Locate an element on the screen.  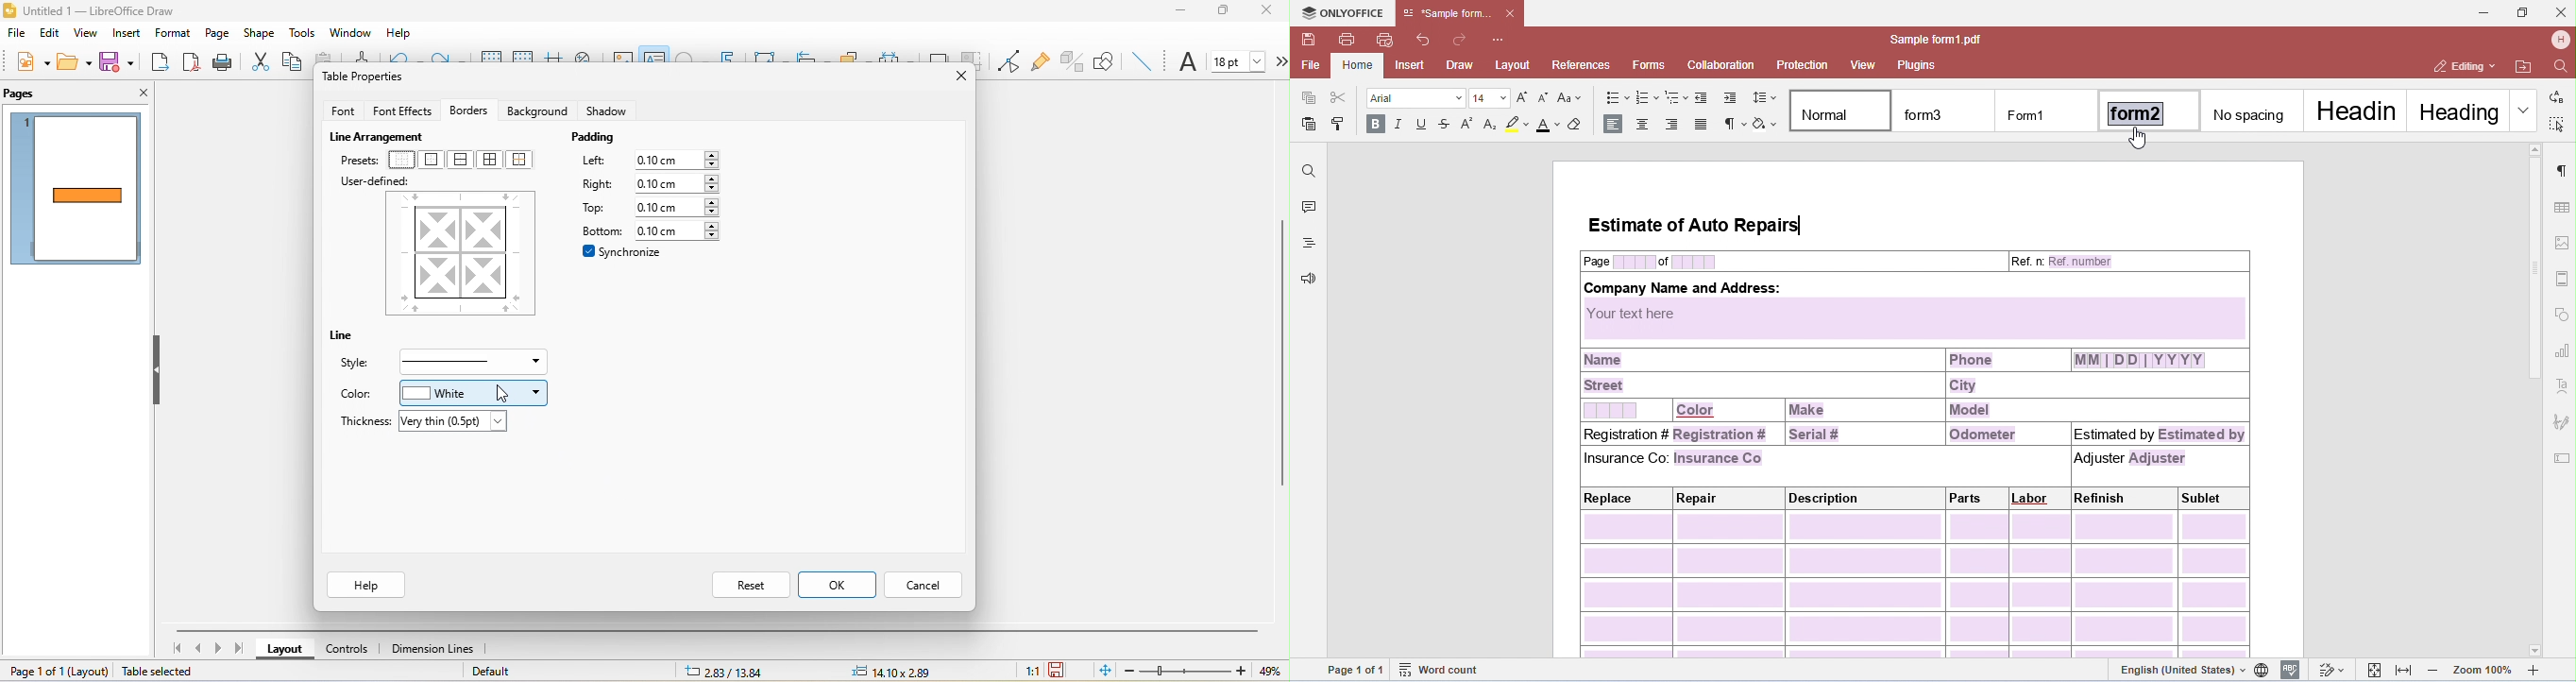
last page is located at coordinates (244, 650).